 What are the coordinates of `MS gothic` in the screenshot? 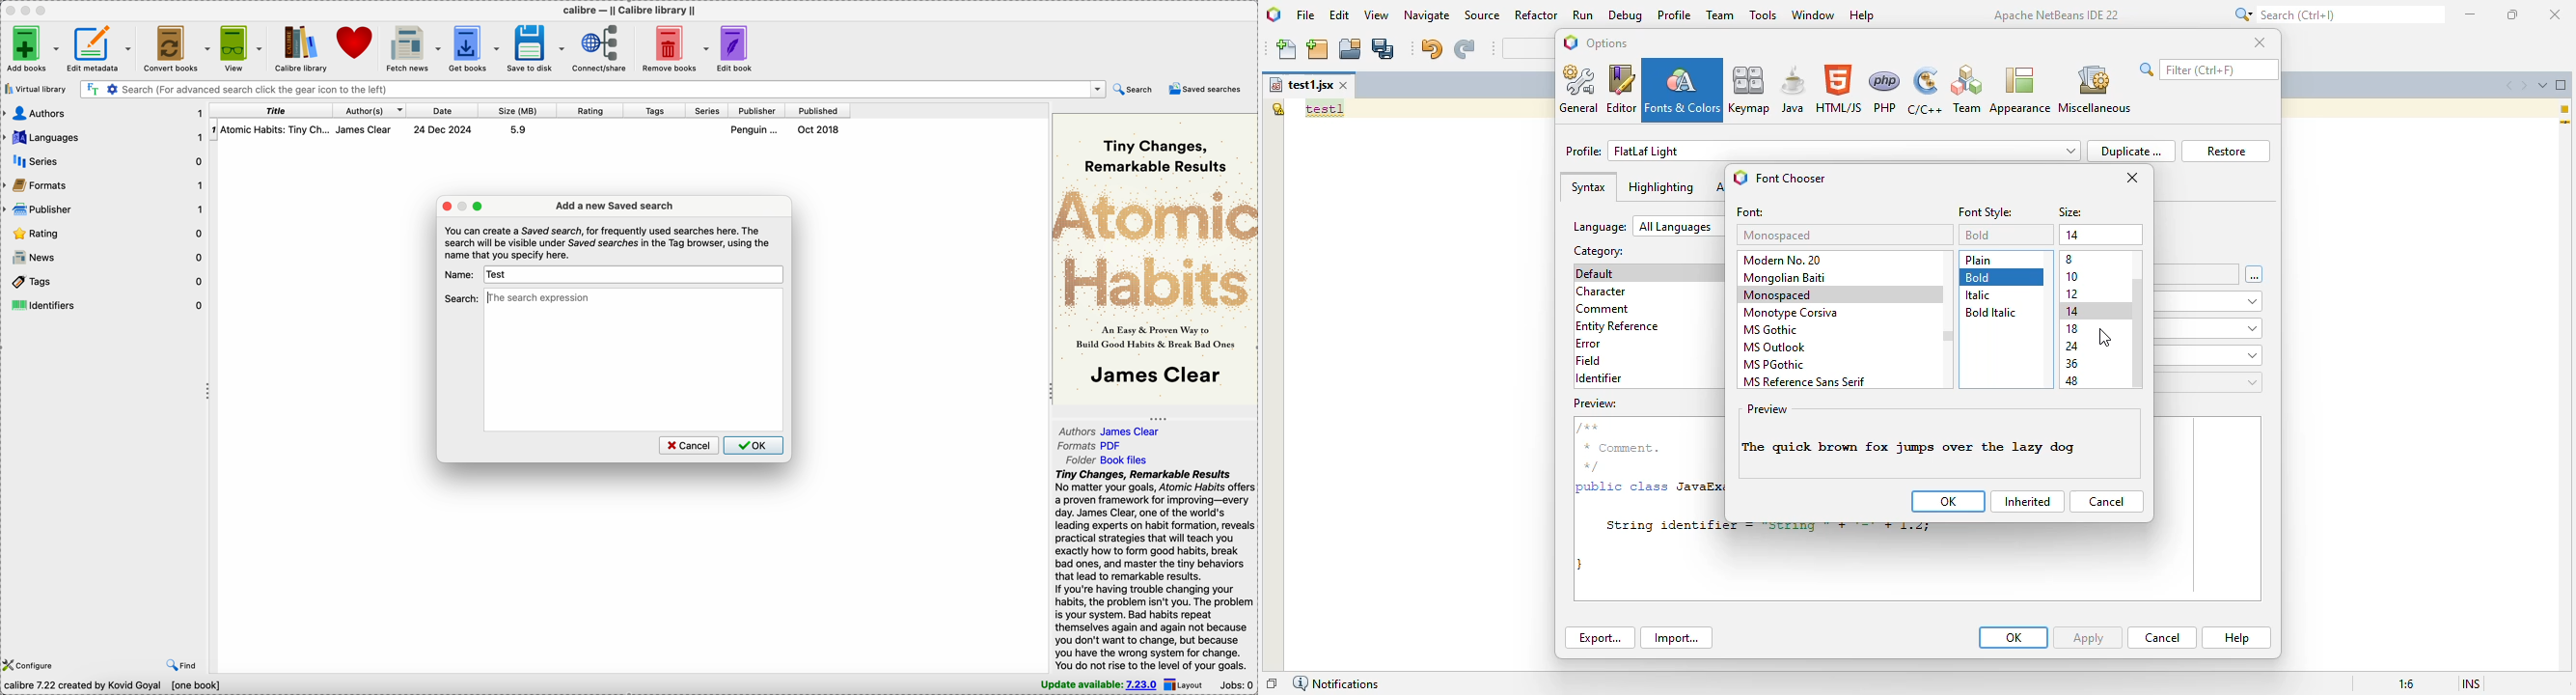 It's located at (1772, 329).